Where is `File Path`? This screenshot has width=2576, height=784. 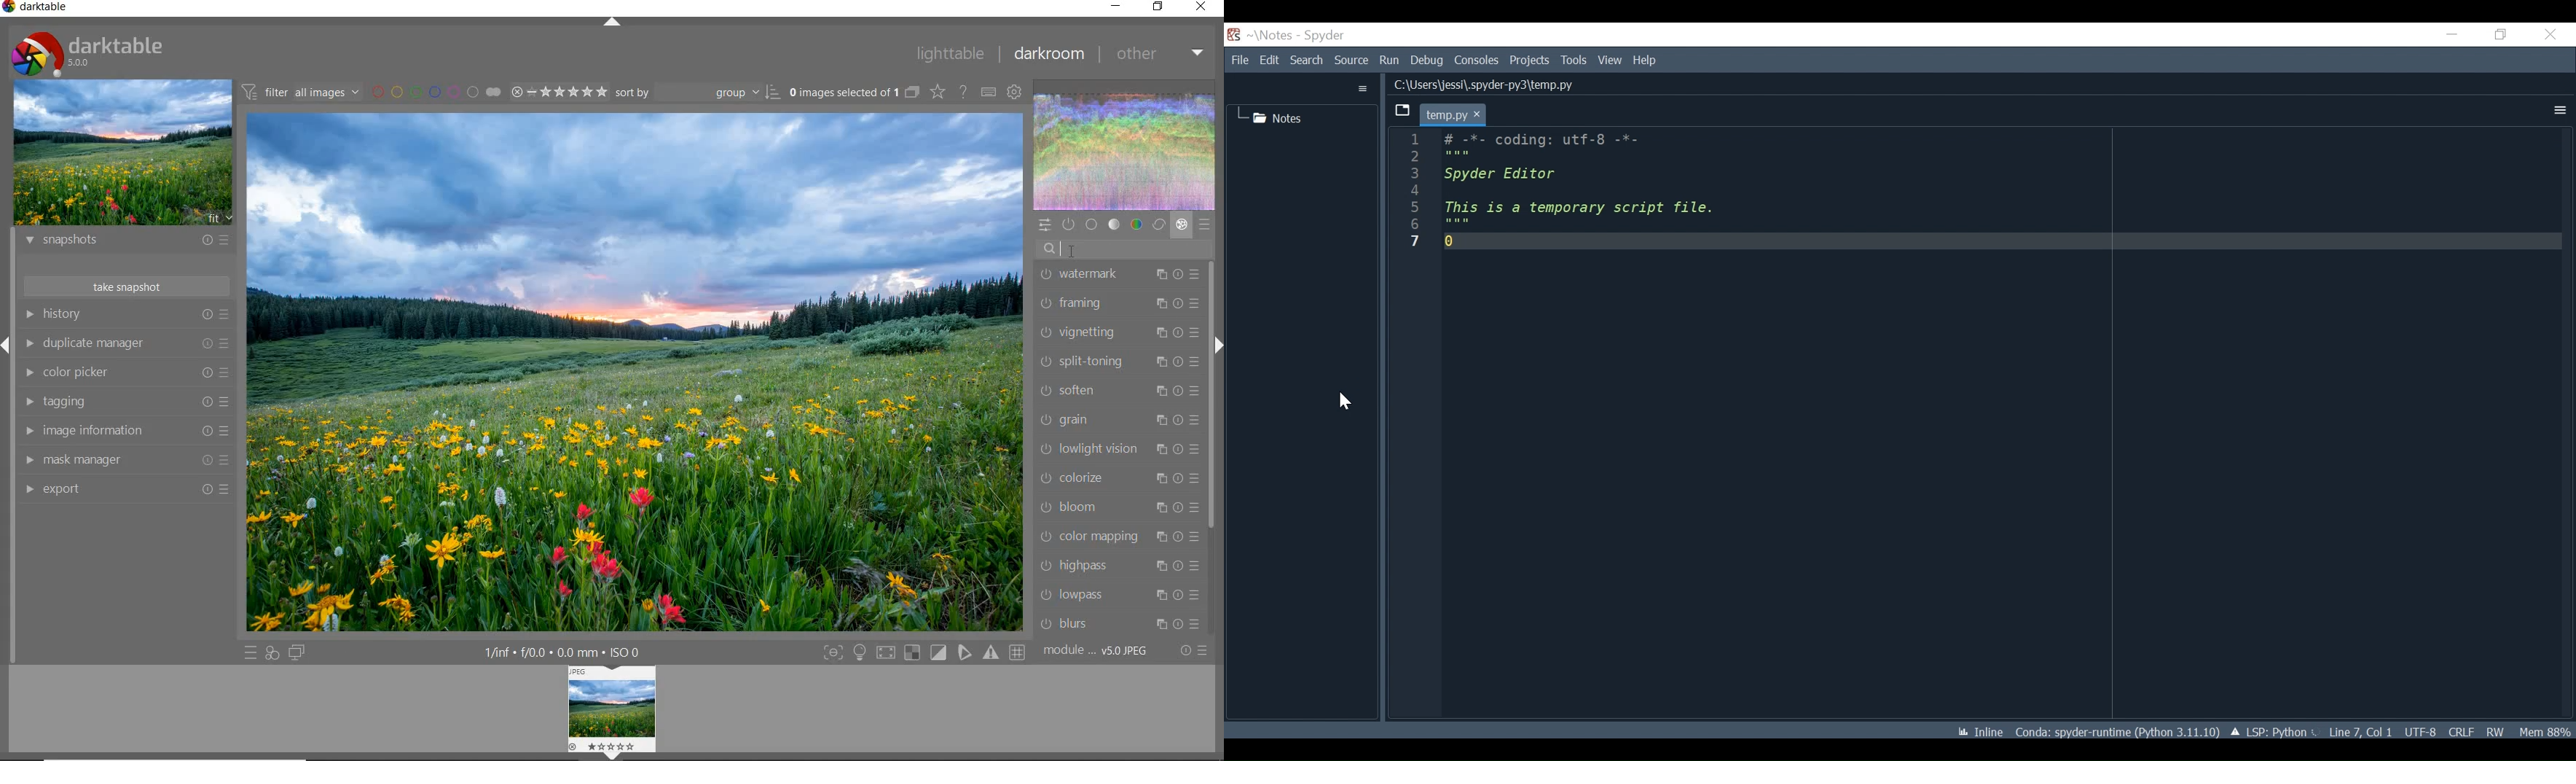 File Path is located at coordinates (1482, 84).